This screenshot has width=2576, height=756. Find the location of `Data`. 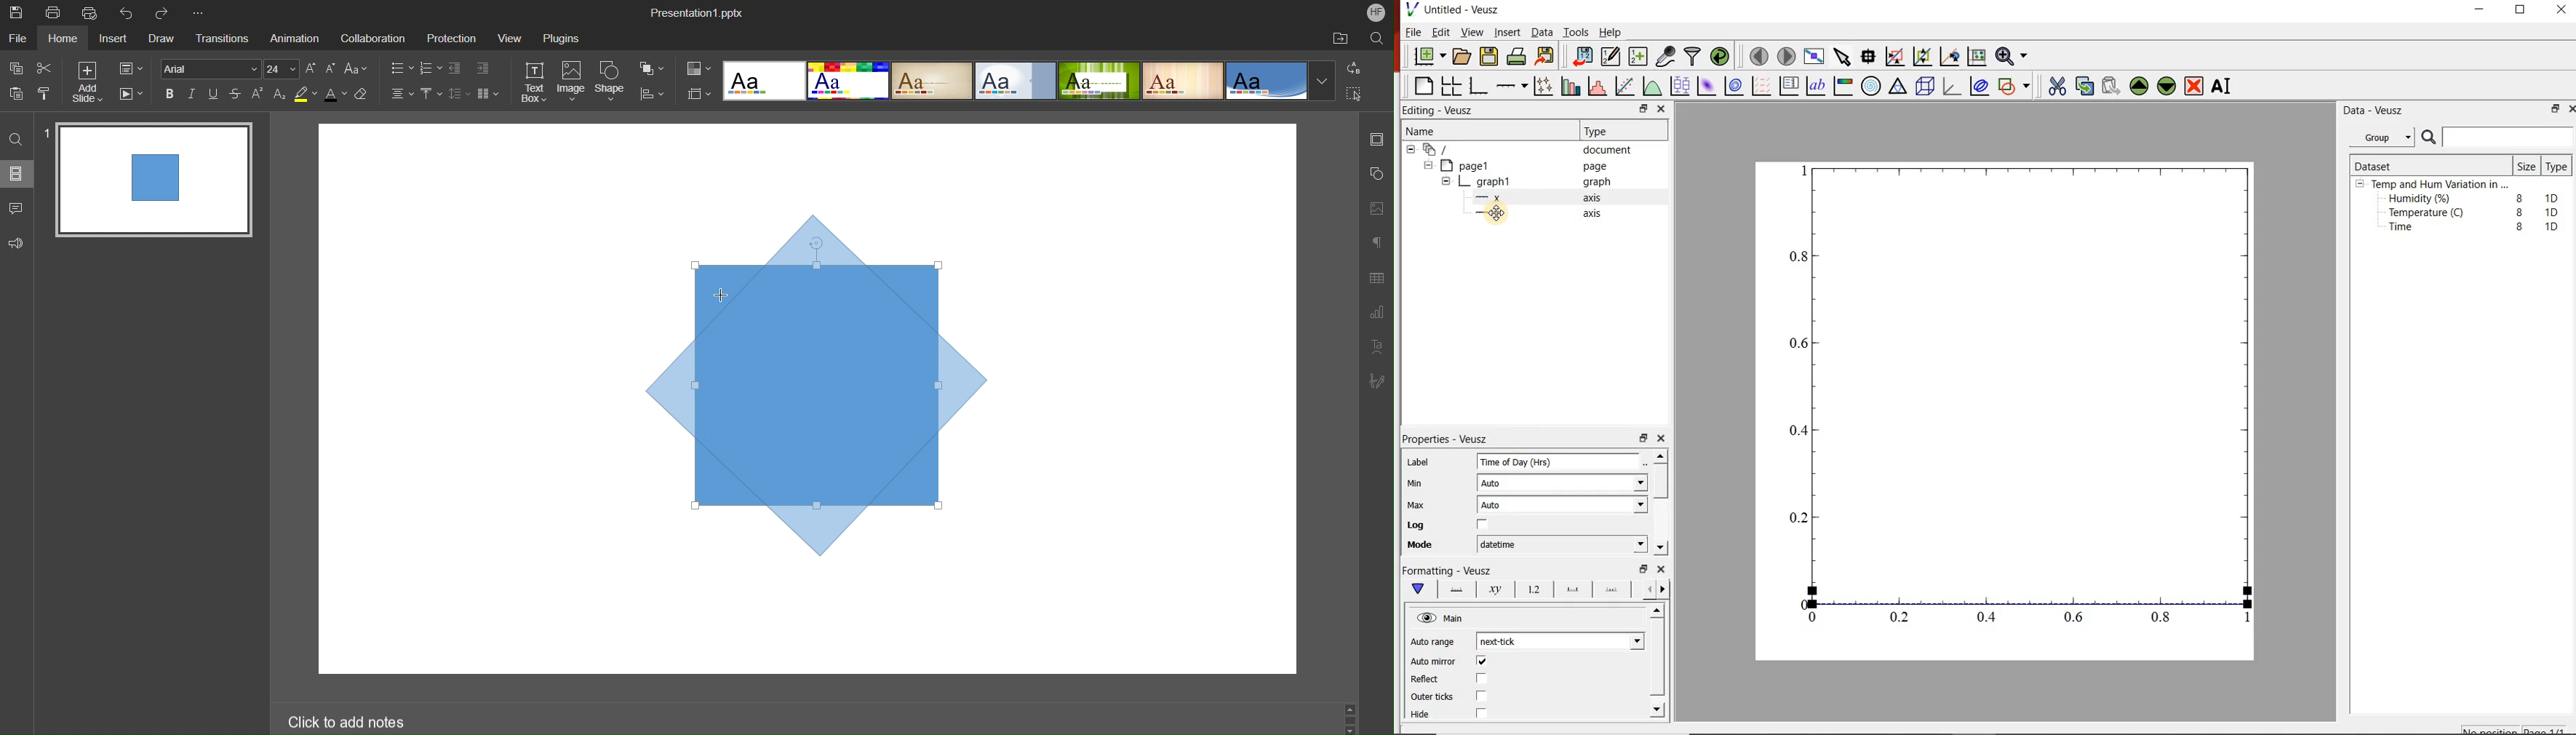

Data is located at coordinates (1539, 32).